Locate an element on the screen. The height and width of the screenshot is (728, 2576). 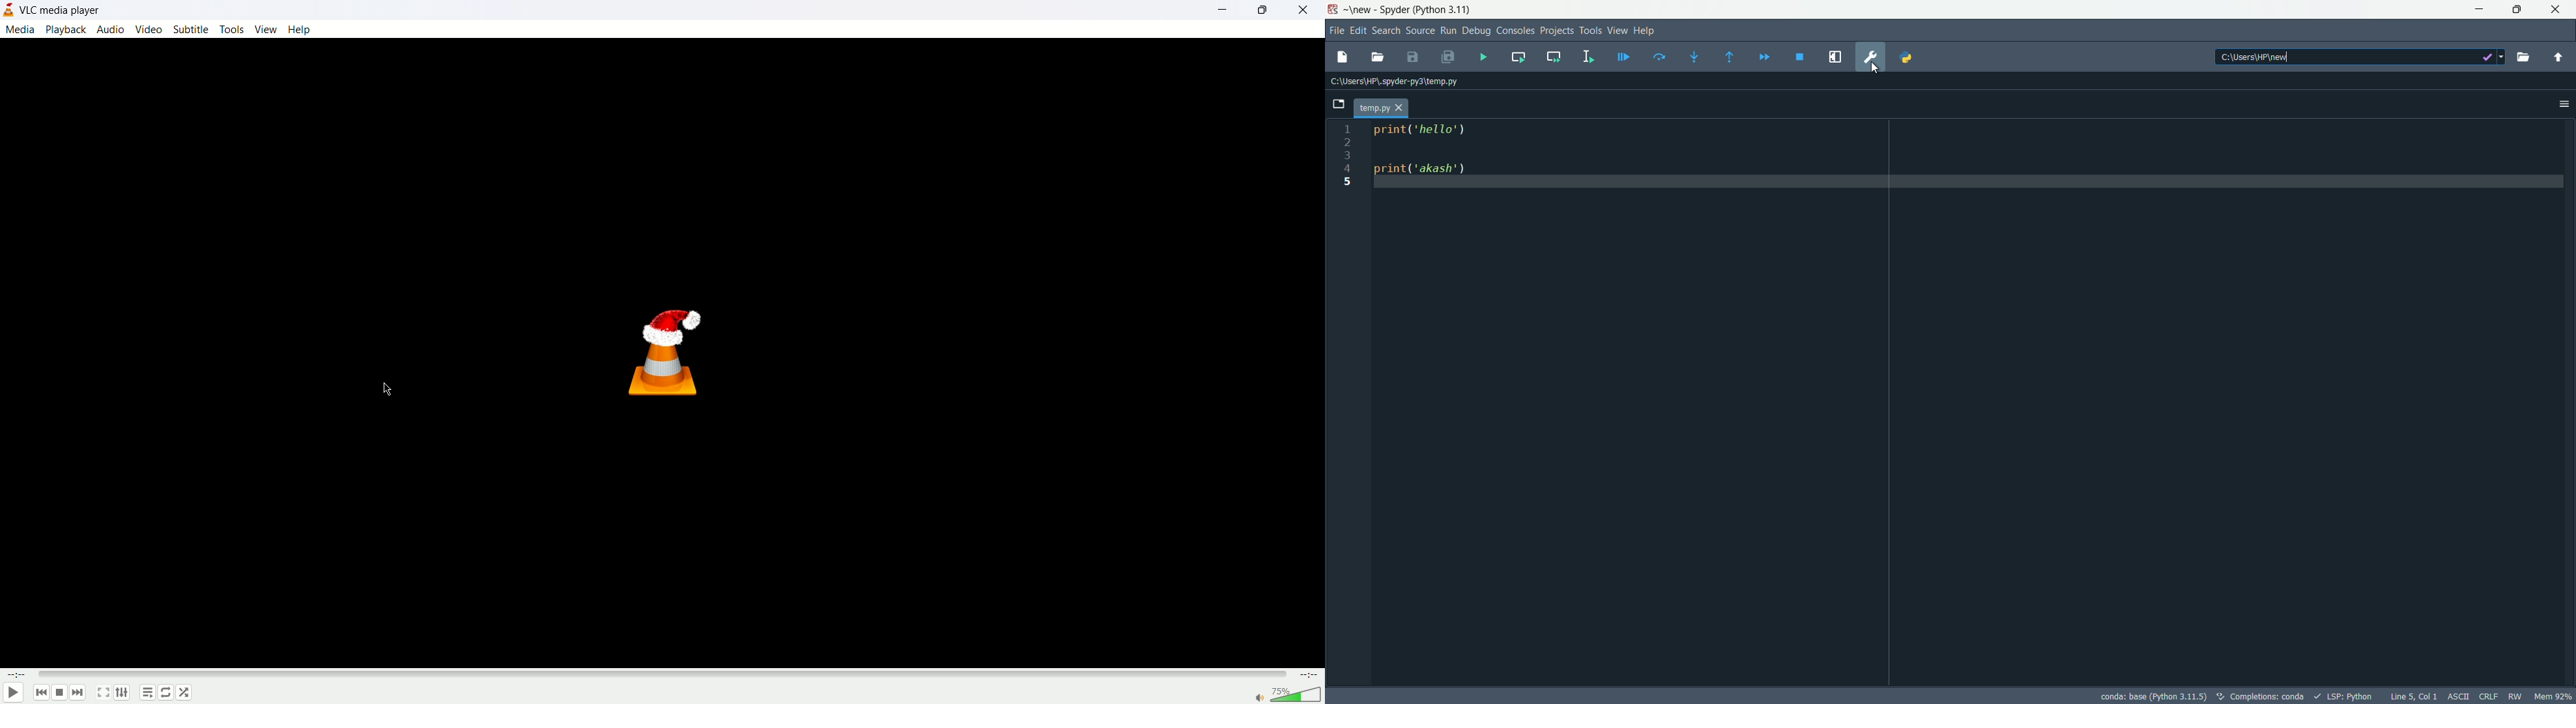
view menu is located at coordinates (1618, 30).